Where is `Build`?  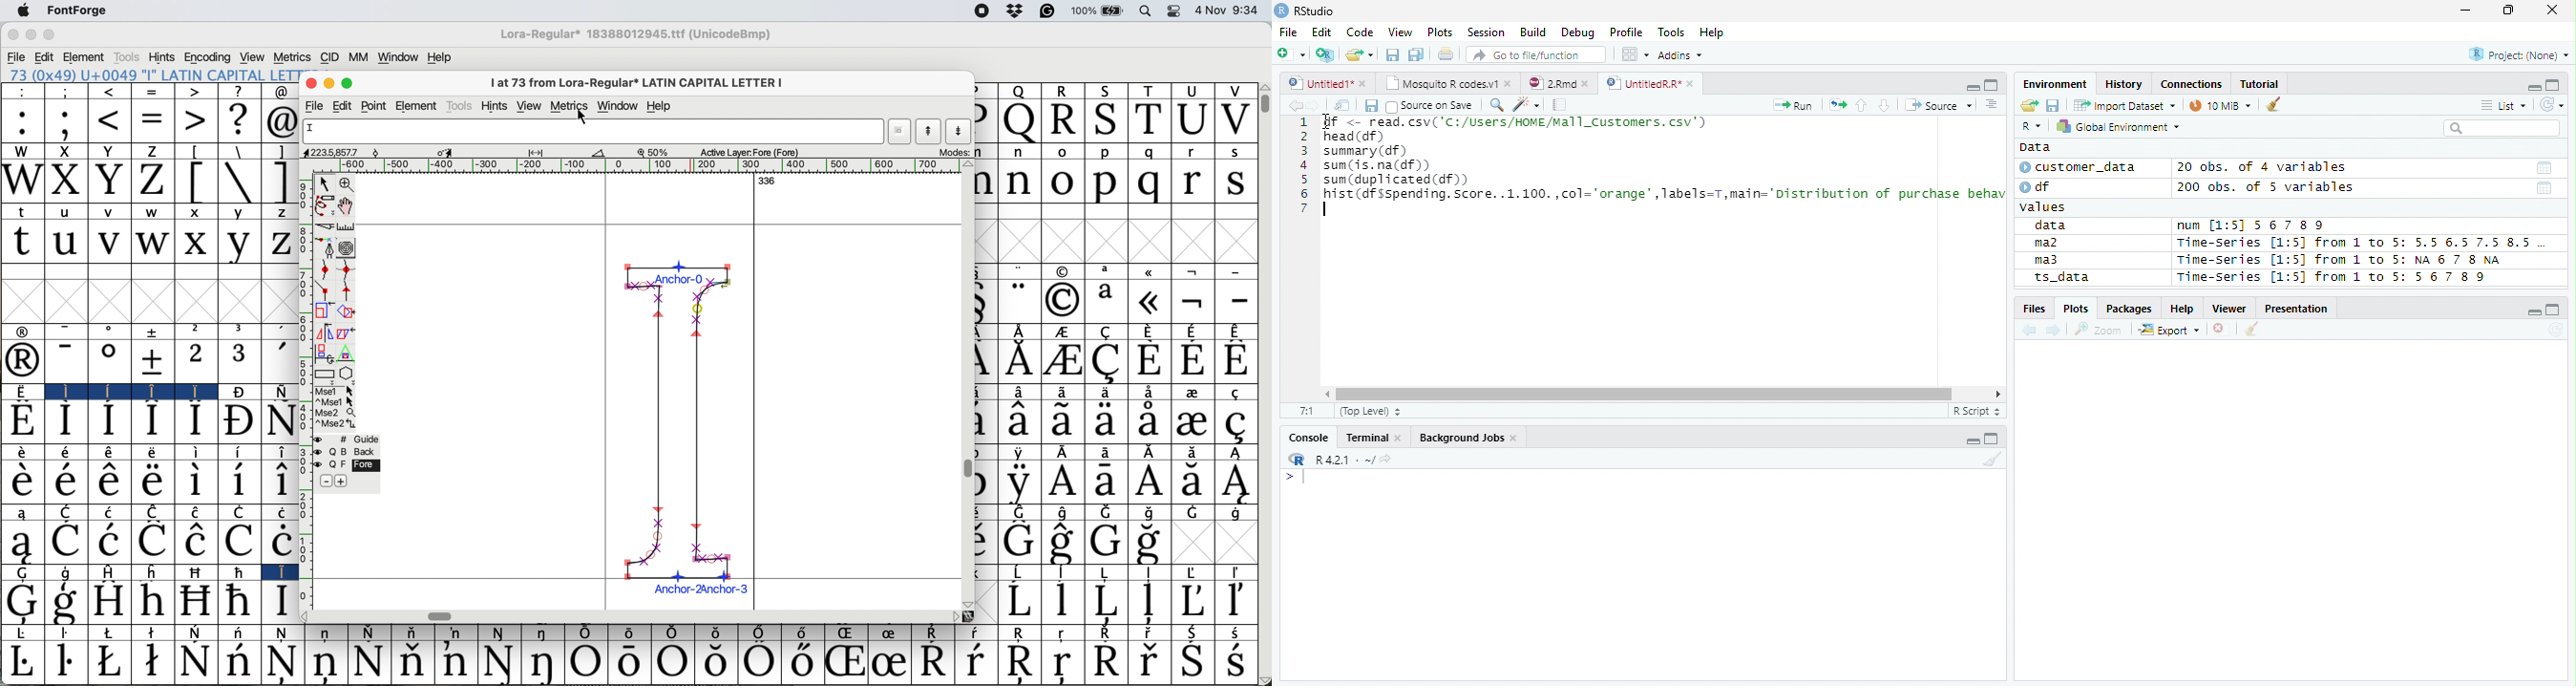 Build is located at coordinates (1535, 33).